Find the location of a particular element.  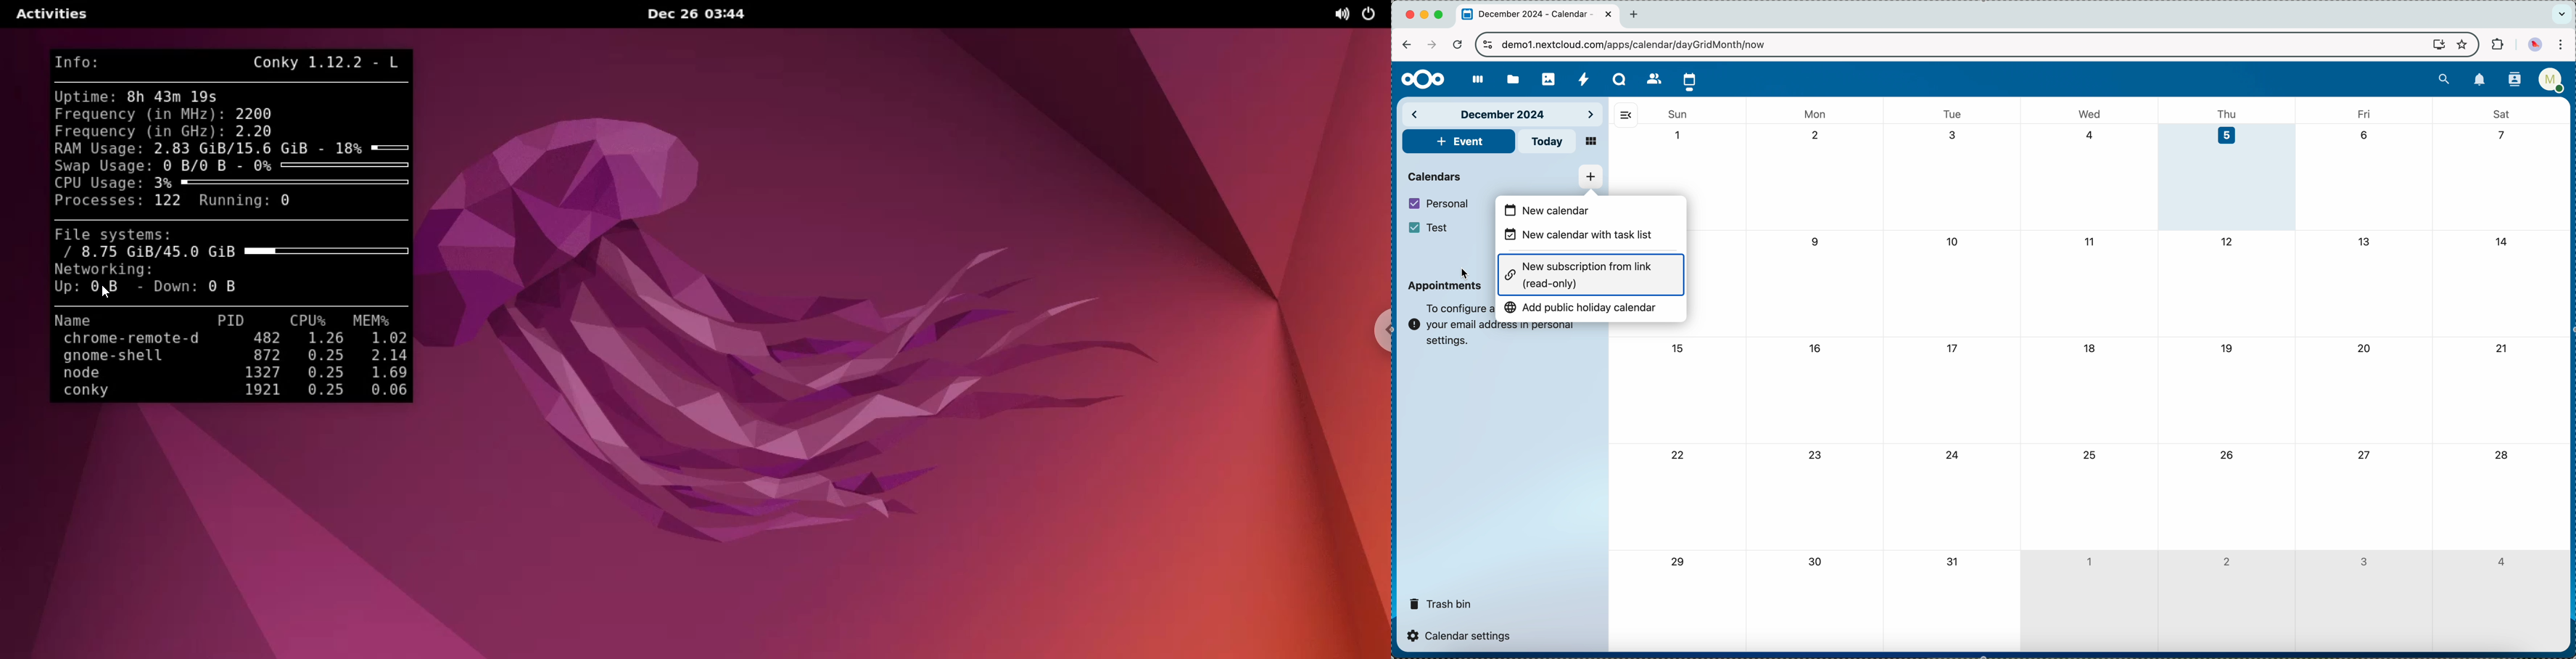

hide side bar is located at coordinates (1626, 115).